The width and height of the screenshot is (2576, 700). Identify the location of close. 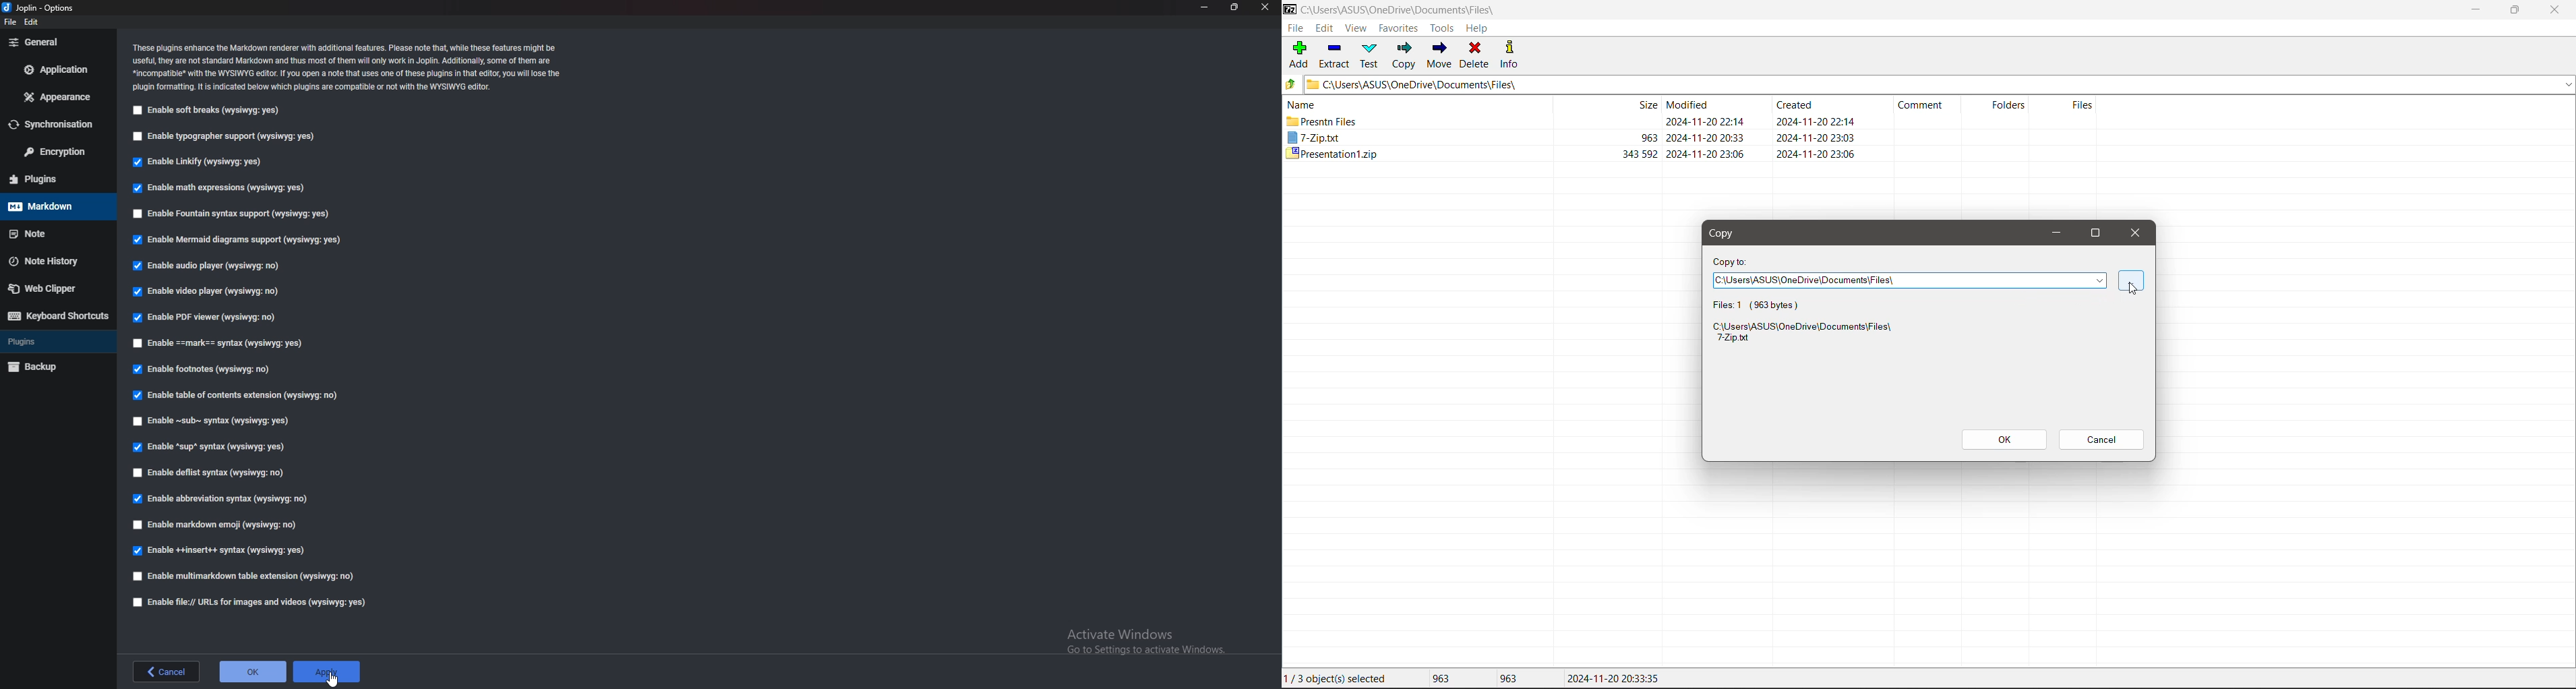
(1267, 7).